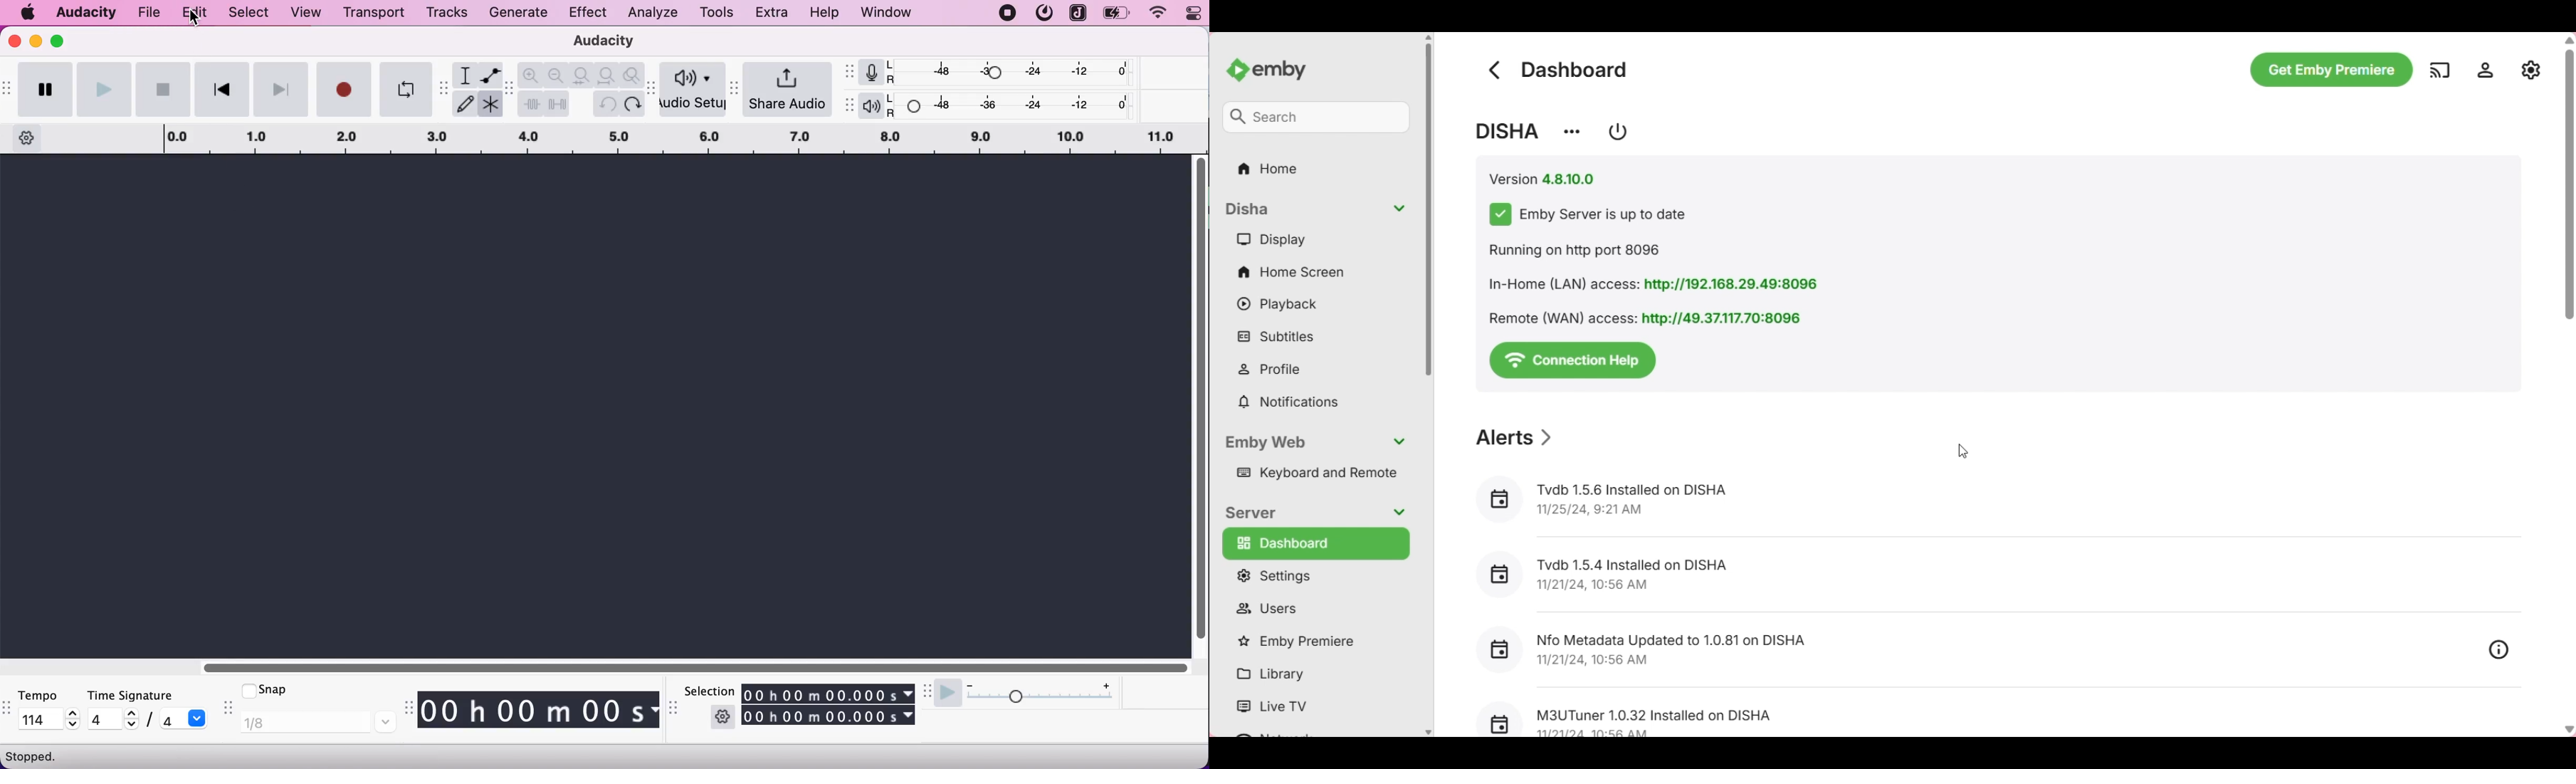 The width and height of the screenshot is (2576, 784). Describe the element at coordinates (1574, 69) in the screenshot. I see `Title of current page ` at that location.